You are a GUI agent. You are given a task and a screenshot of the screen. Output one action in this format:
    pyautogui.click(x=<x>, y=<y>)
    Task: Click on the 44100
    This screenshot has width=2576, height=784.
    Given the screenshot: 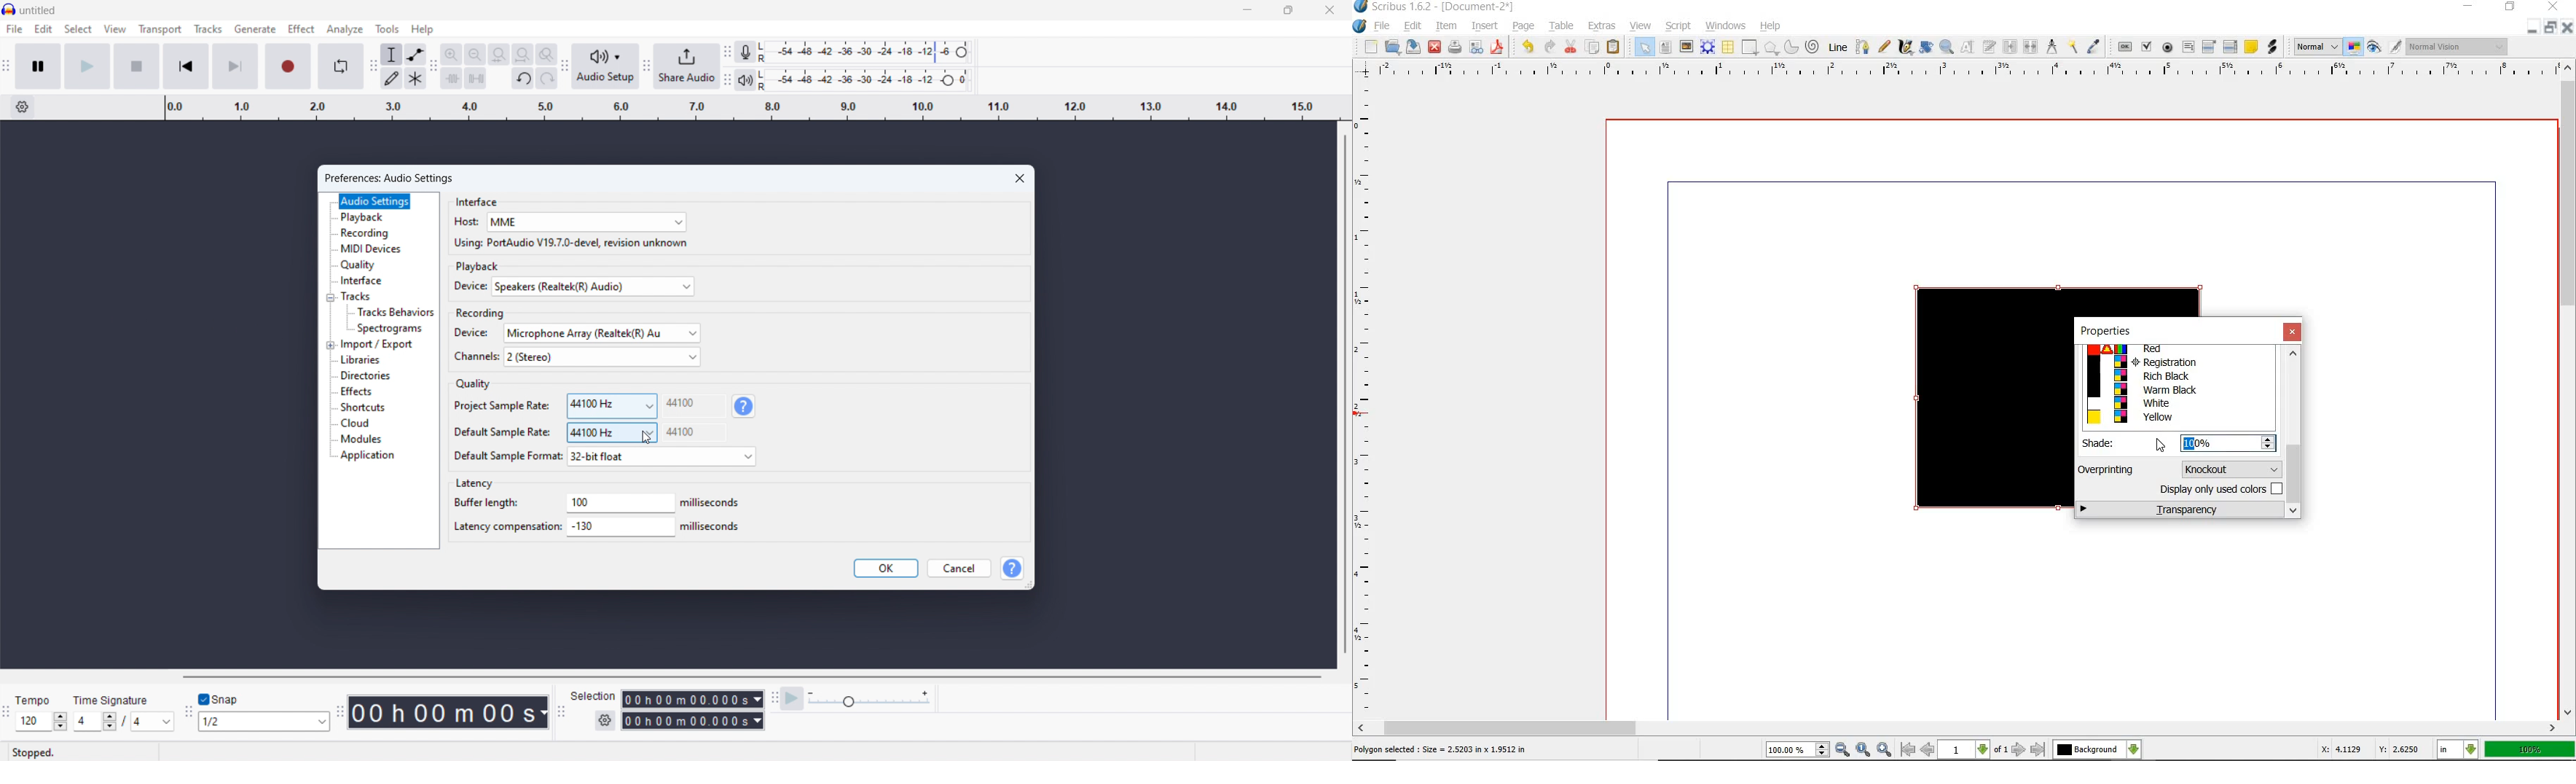 What is the action you would take?
    pyautogui.click(x=694, y=404)
    